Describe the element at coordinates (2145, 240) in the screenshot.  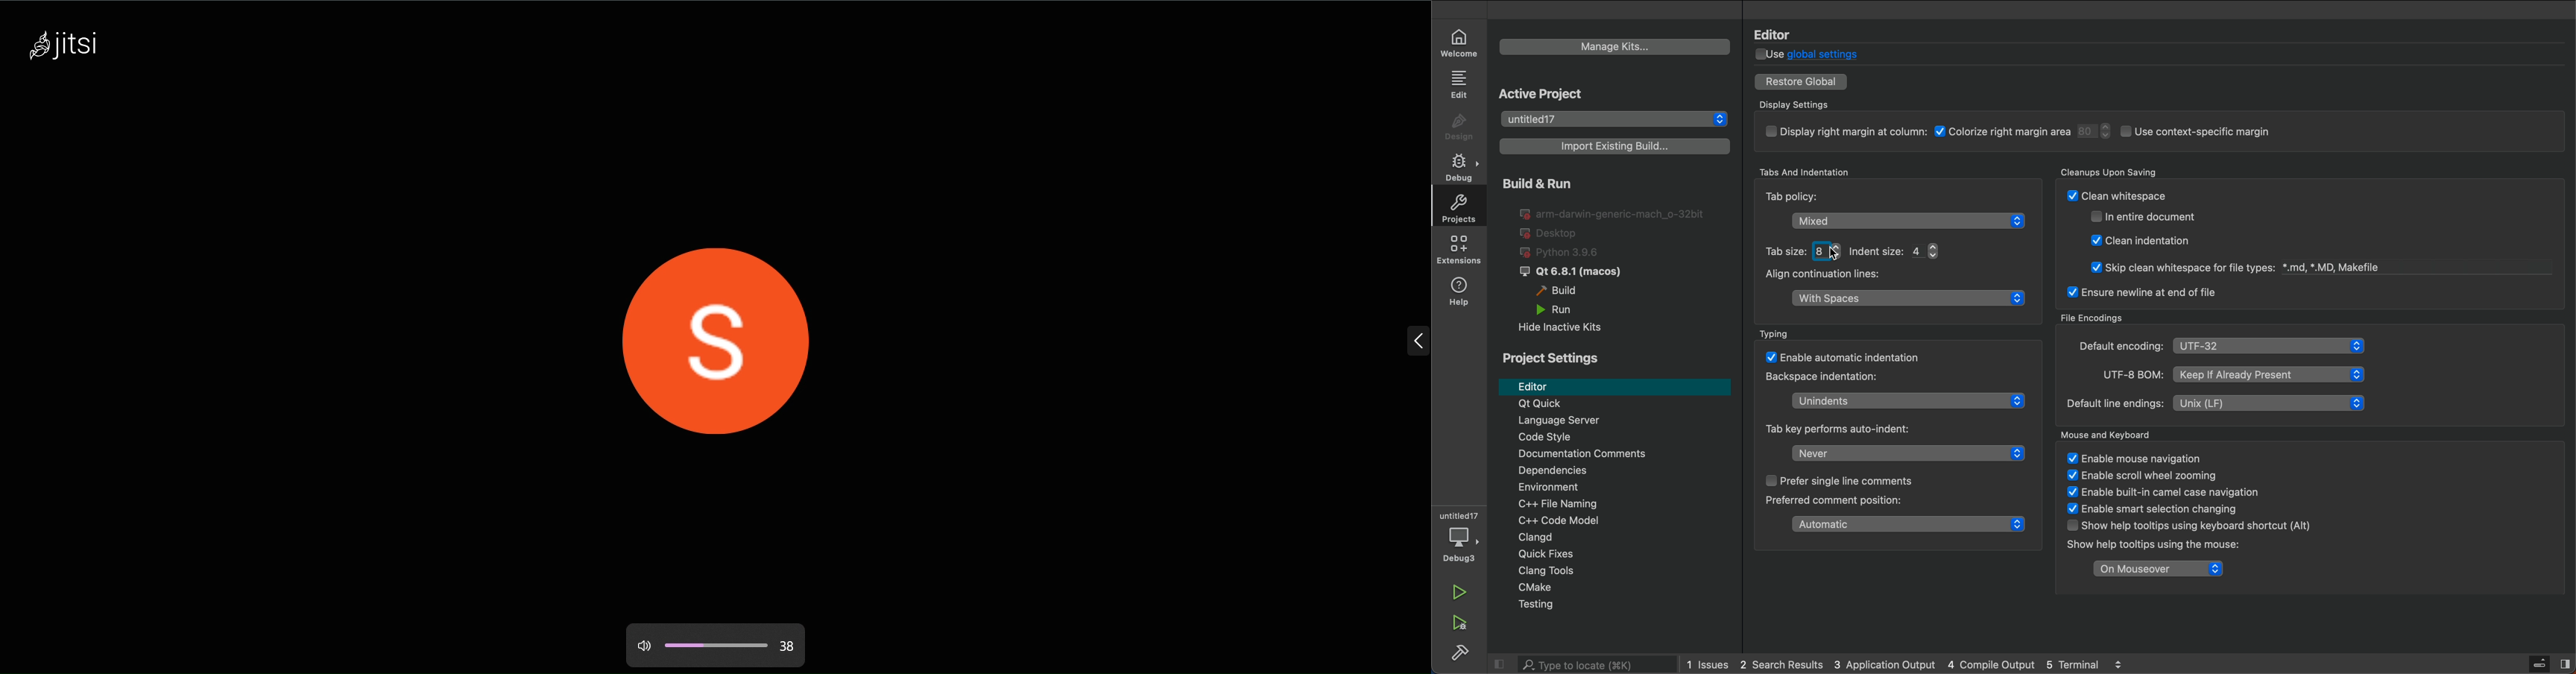
I see `W! Clean indentation` at that location.